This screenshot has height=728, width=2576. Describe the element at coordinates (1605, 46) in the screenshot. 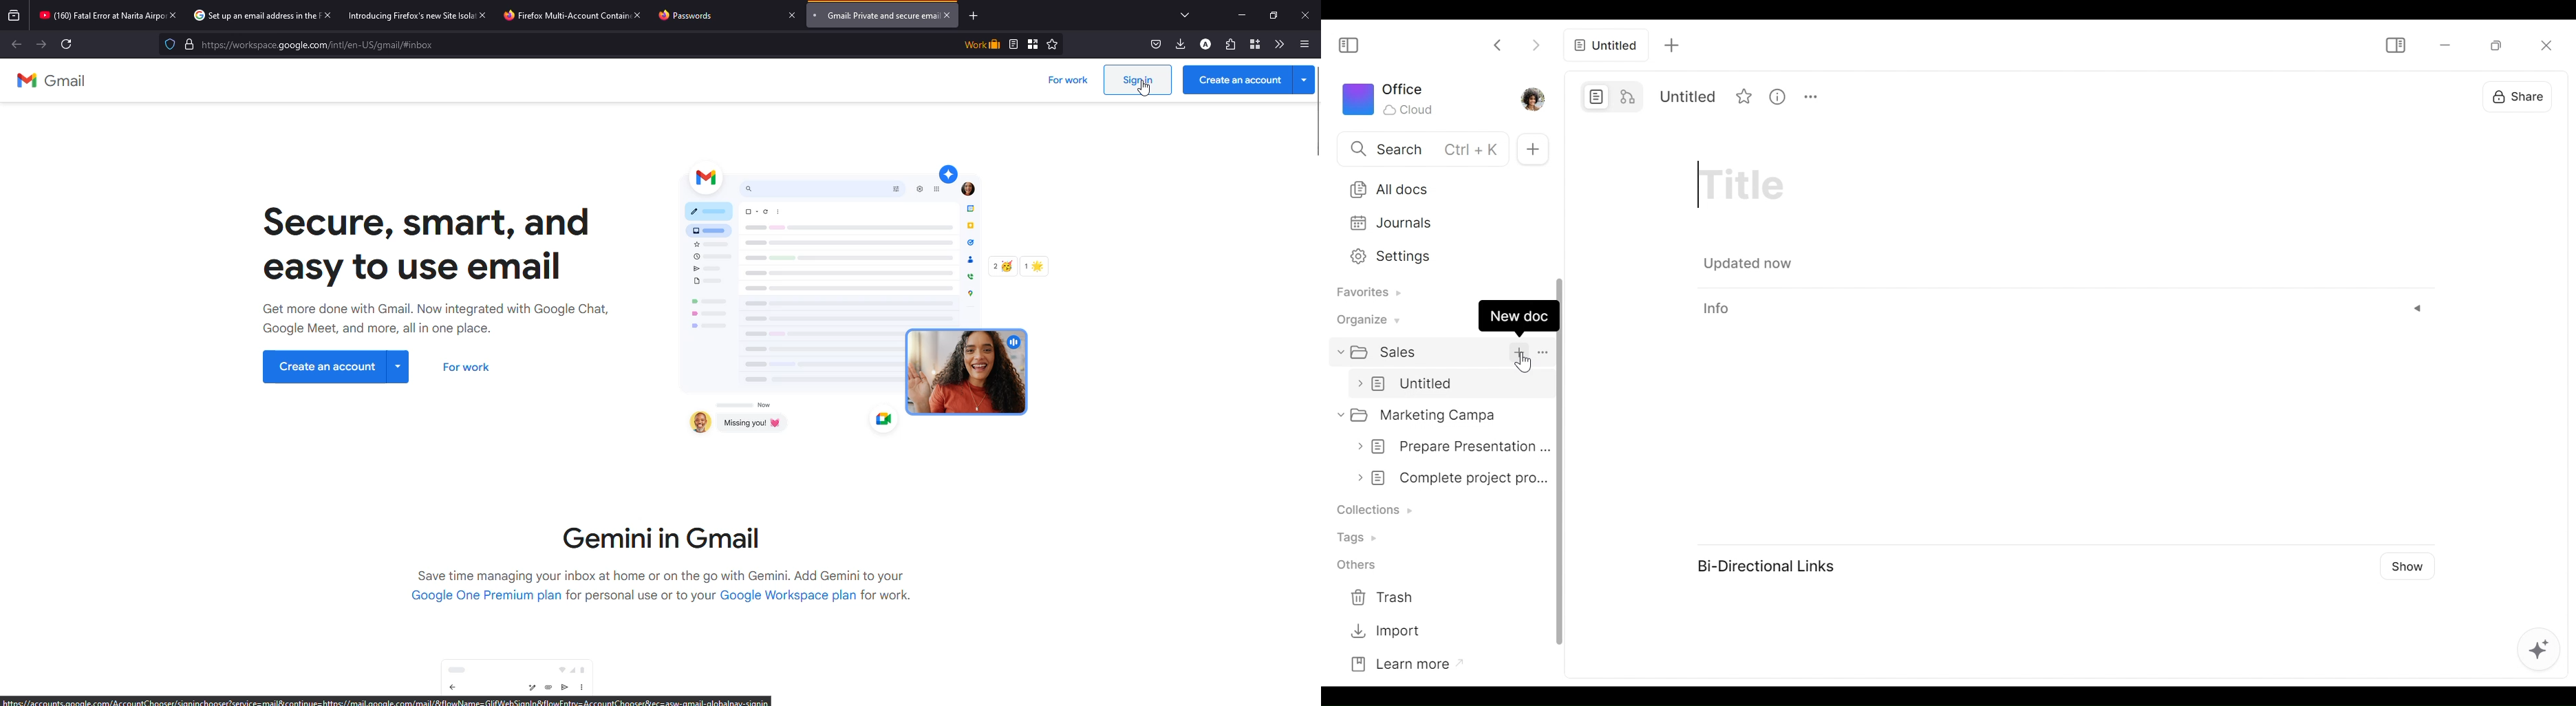

I see `all docs` at that location.